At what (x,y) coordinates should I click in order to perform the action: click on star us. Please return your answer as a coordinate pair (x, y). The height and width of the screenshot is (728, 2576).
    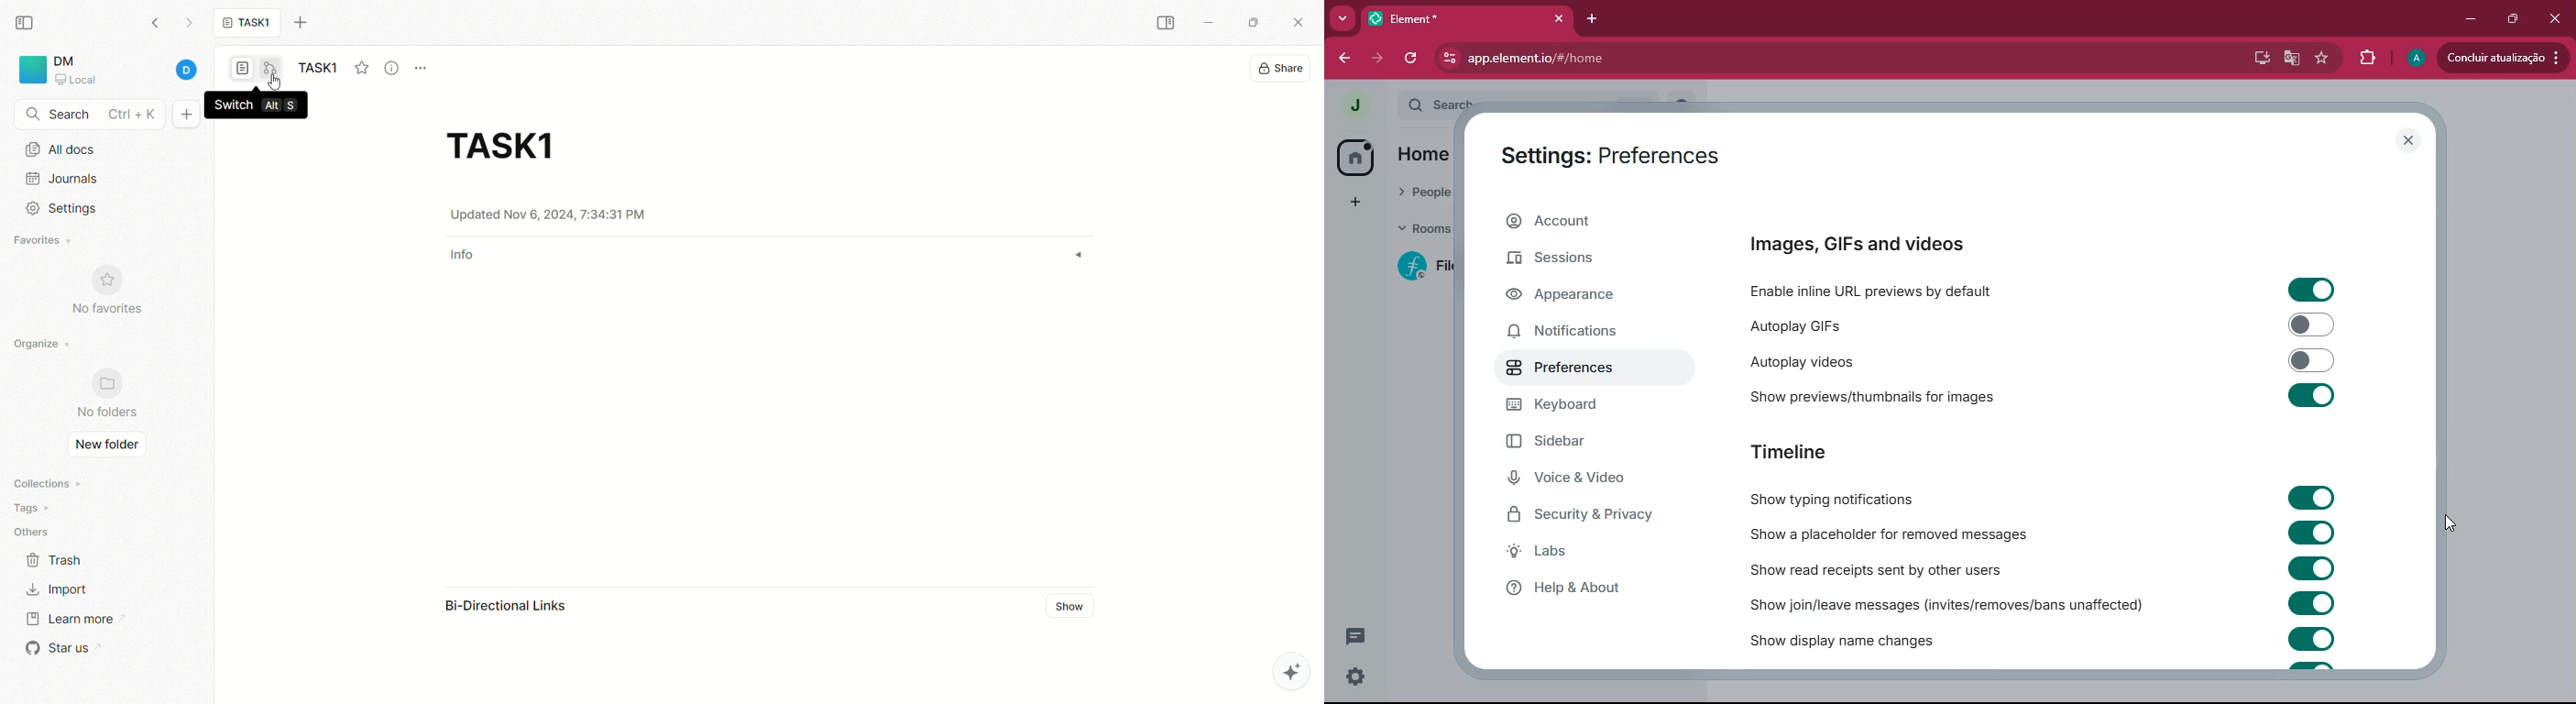
    Looking at the image, I should click on (59, 648).